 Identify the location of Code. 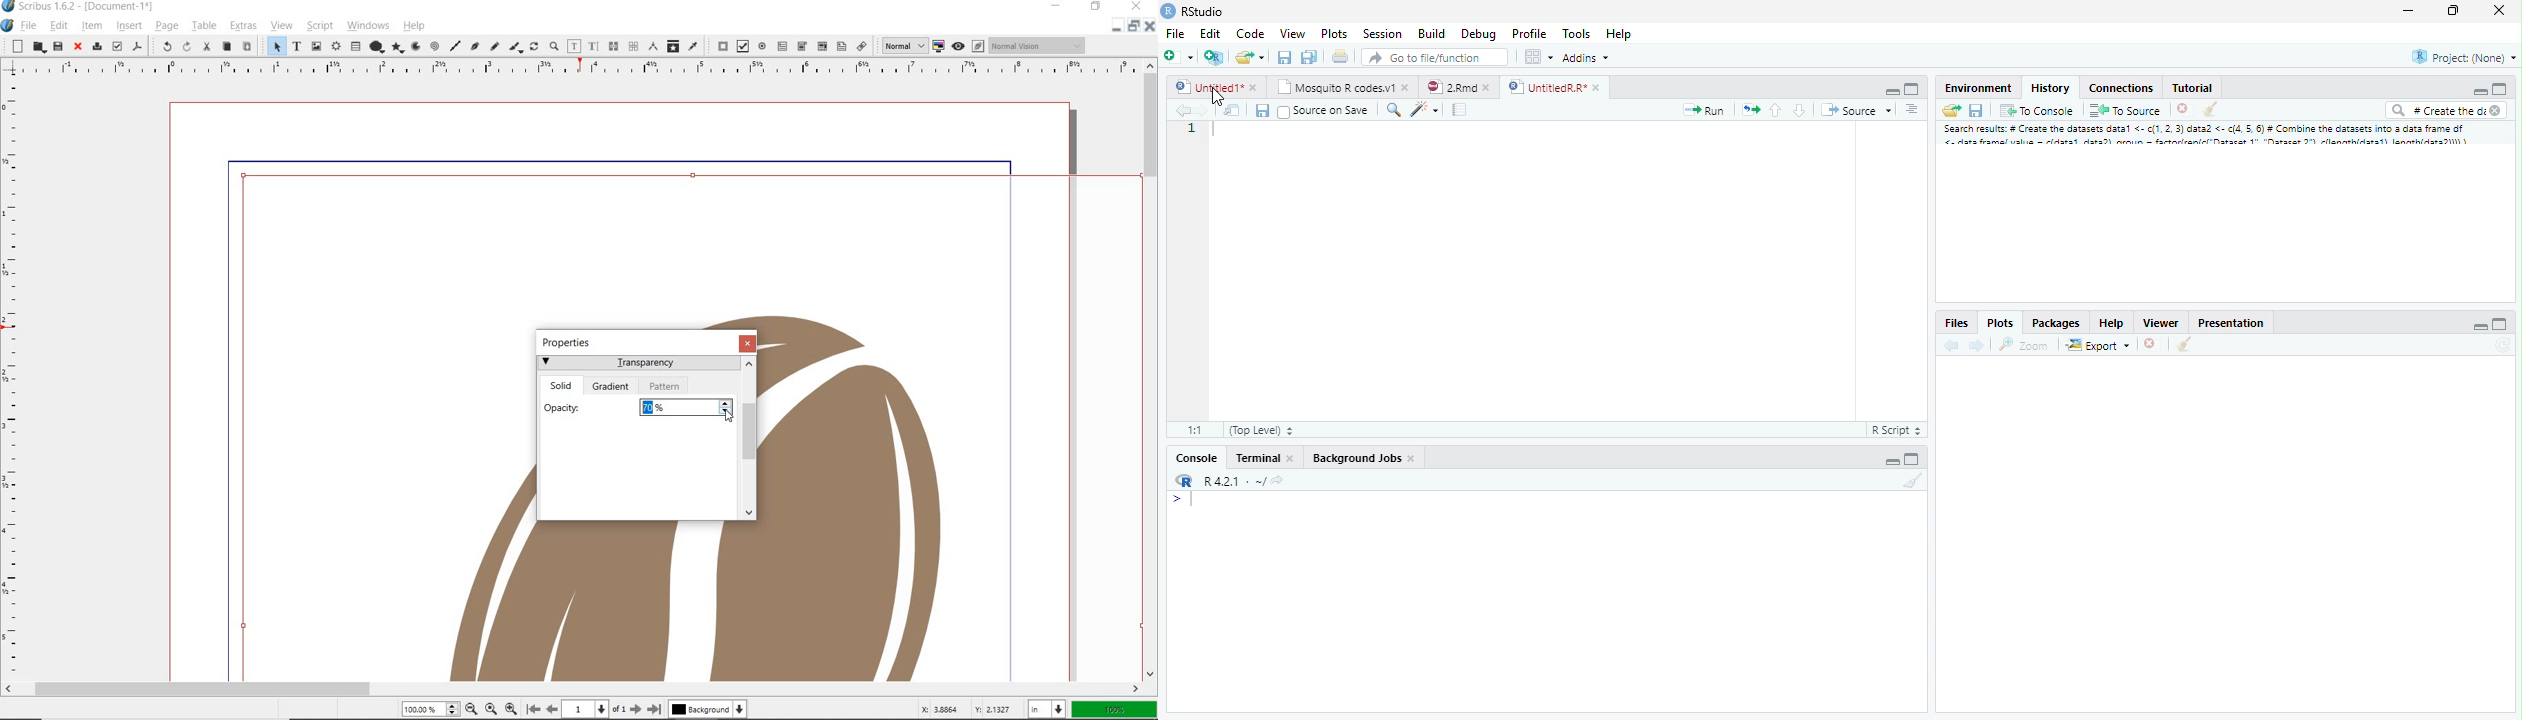
(1249, 35).